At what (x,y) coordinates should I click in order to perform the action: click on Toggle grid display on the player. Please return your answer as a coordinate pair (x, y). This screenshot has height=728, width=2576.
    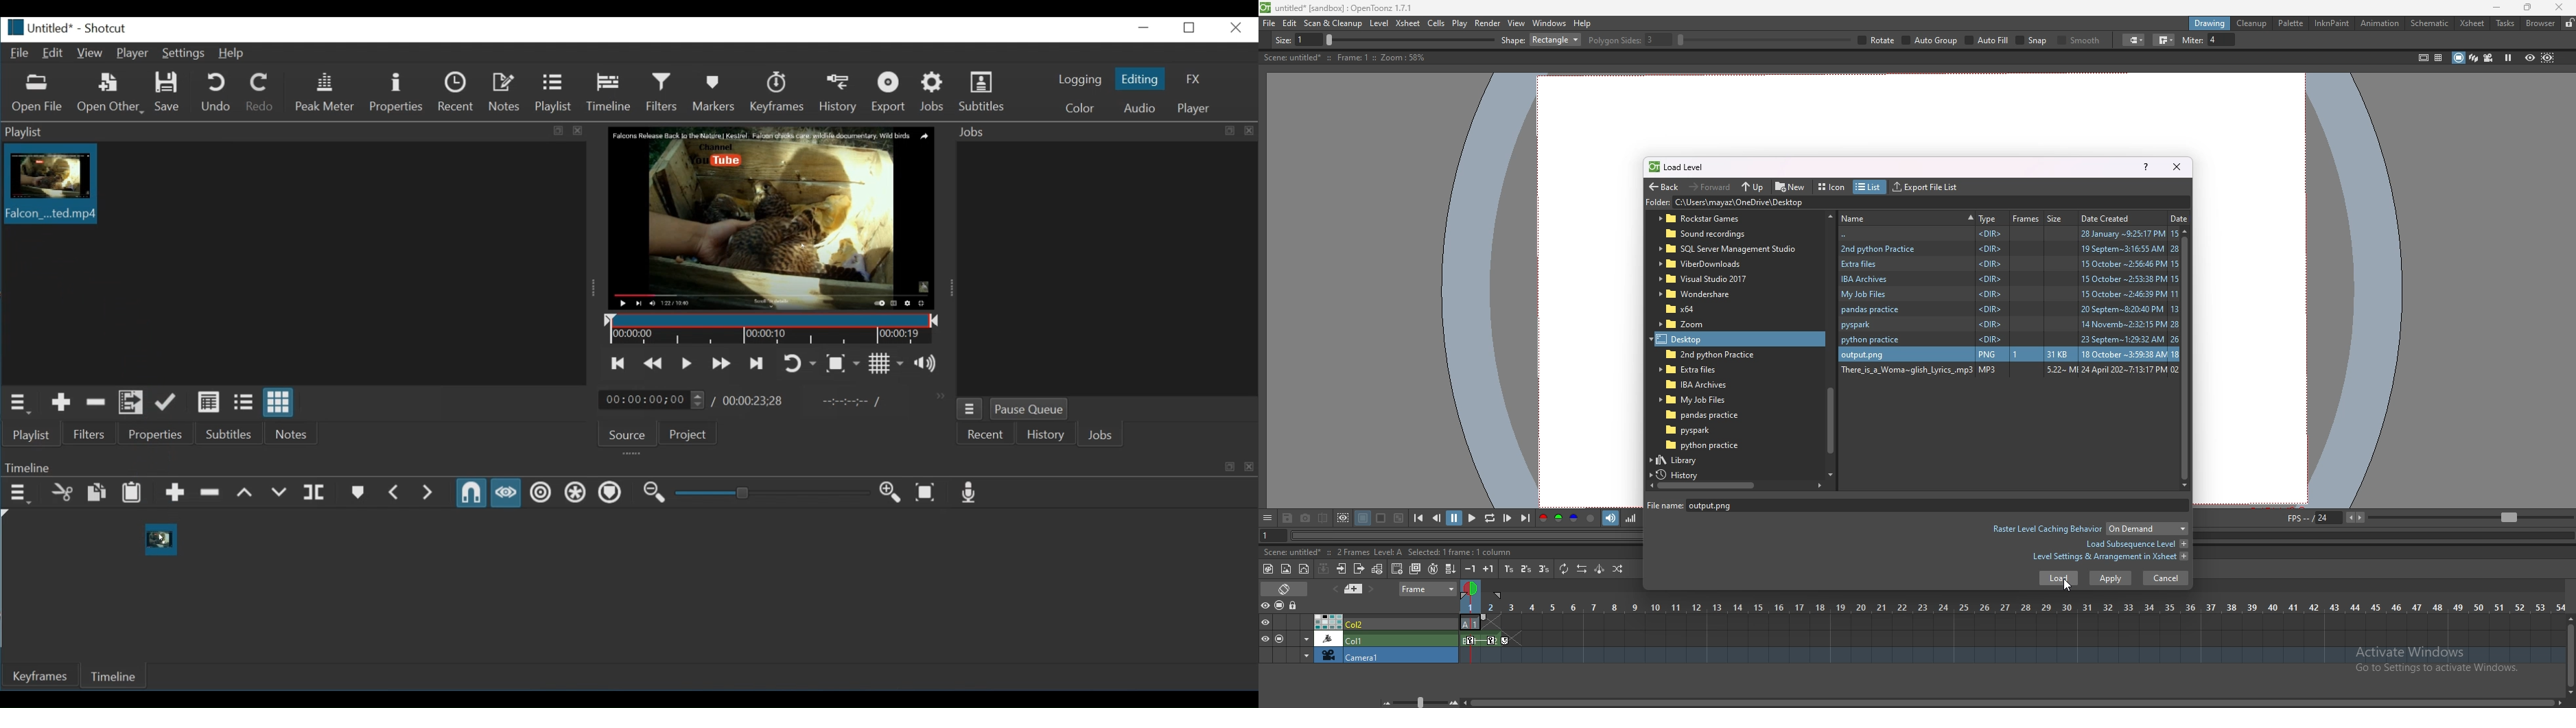
    Looking at the image, I should click on (886, 364).